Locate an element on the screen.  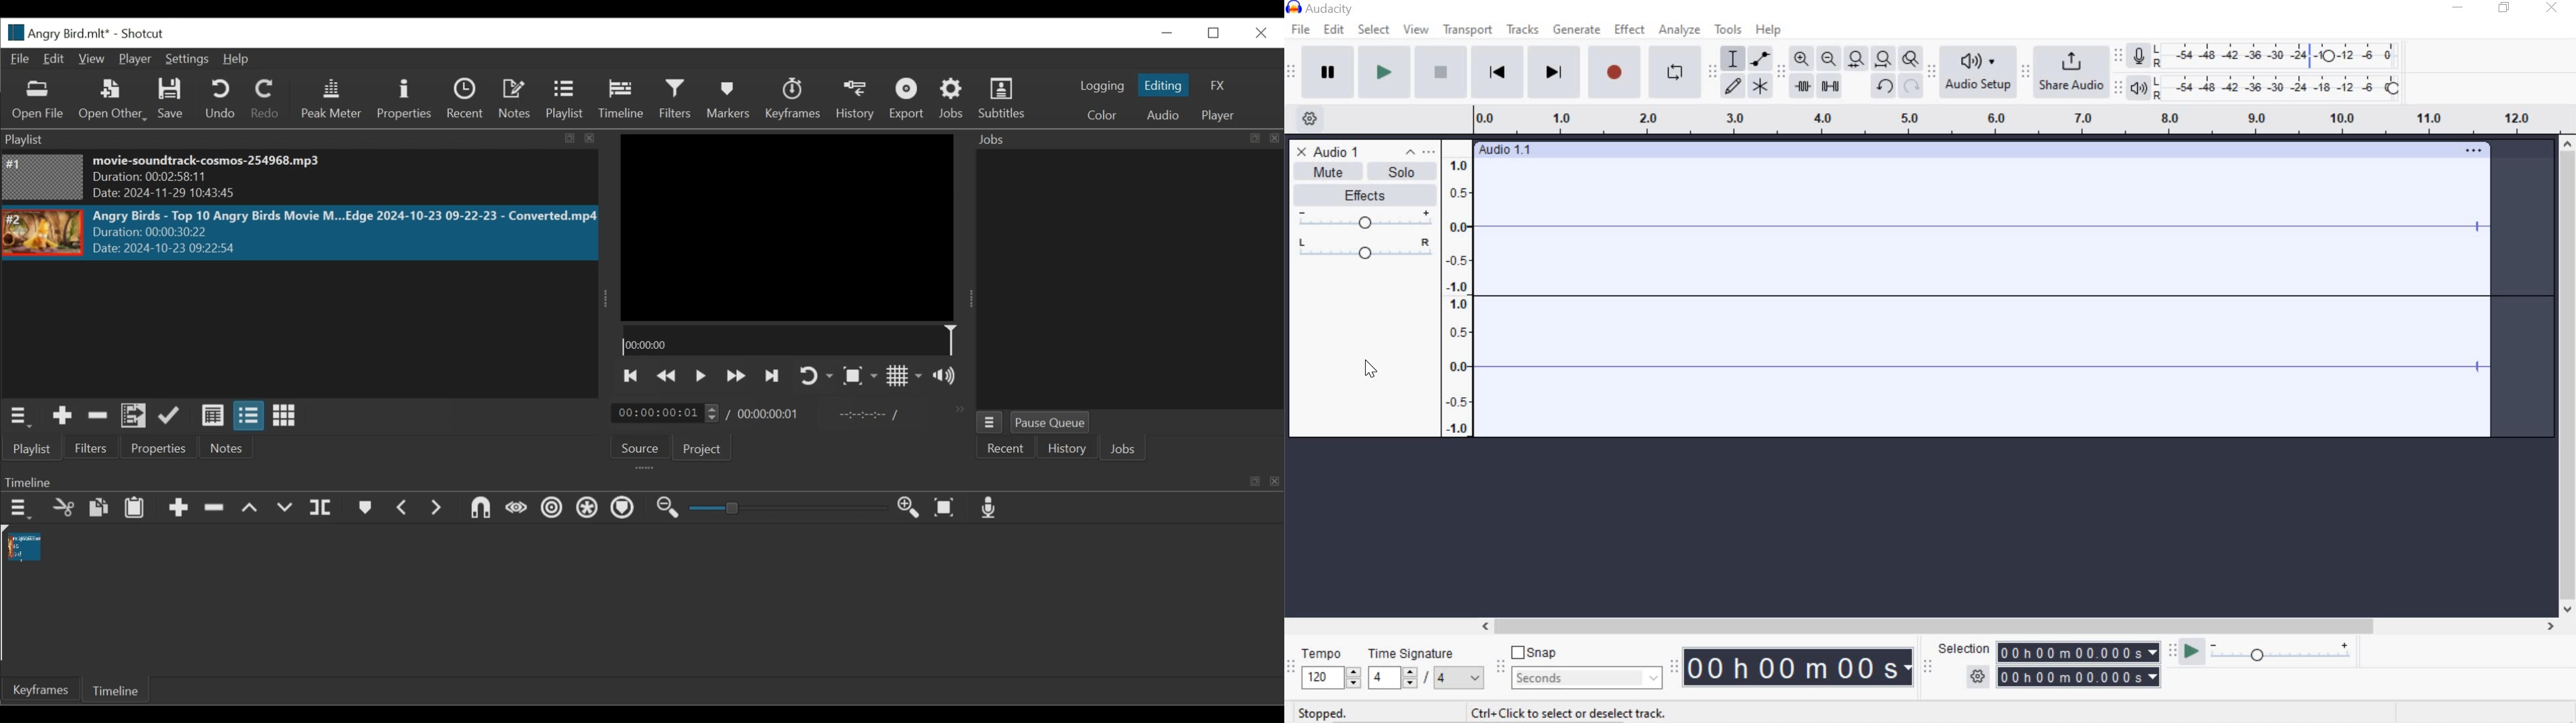
cursor is located at coordinates (1372, 368).